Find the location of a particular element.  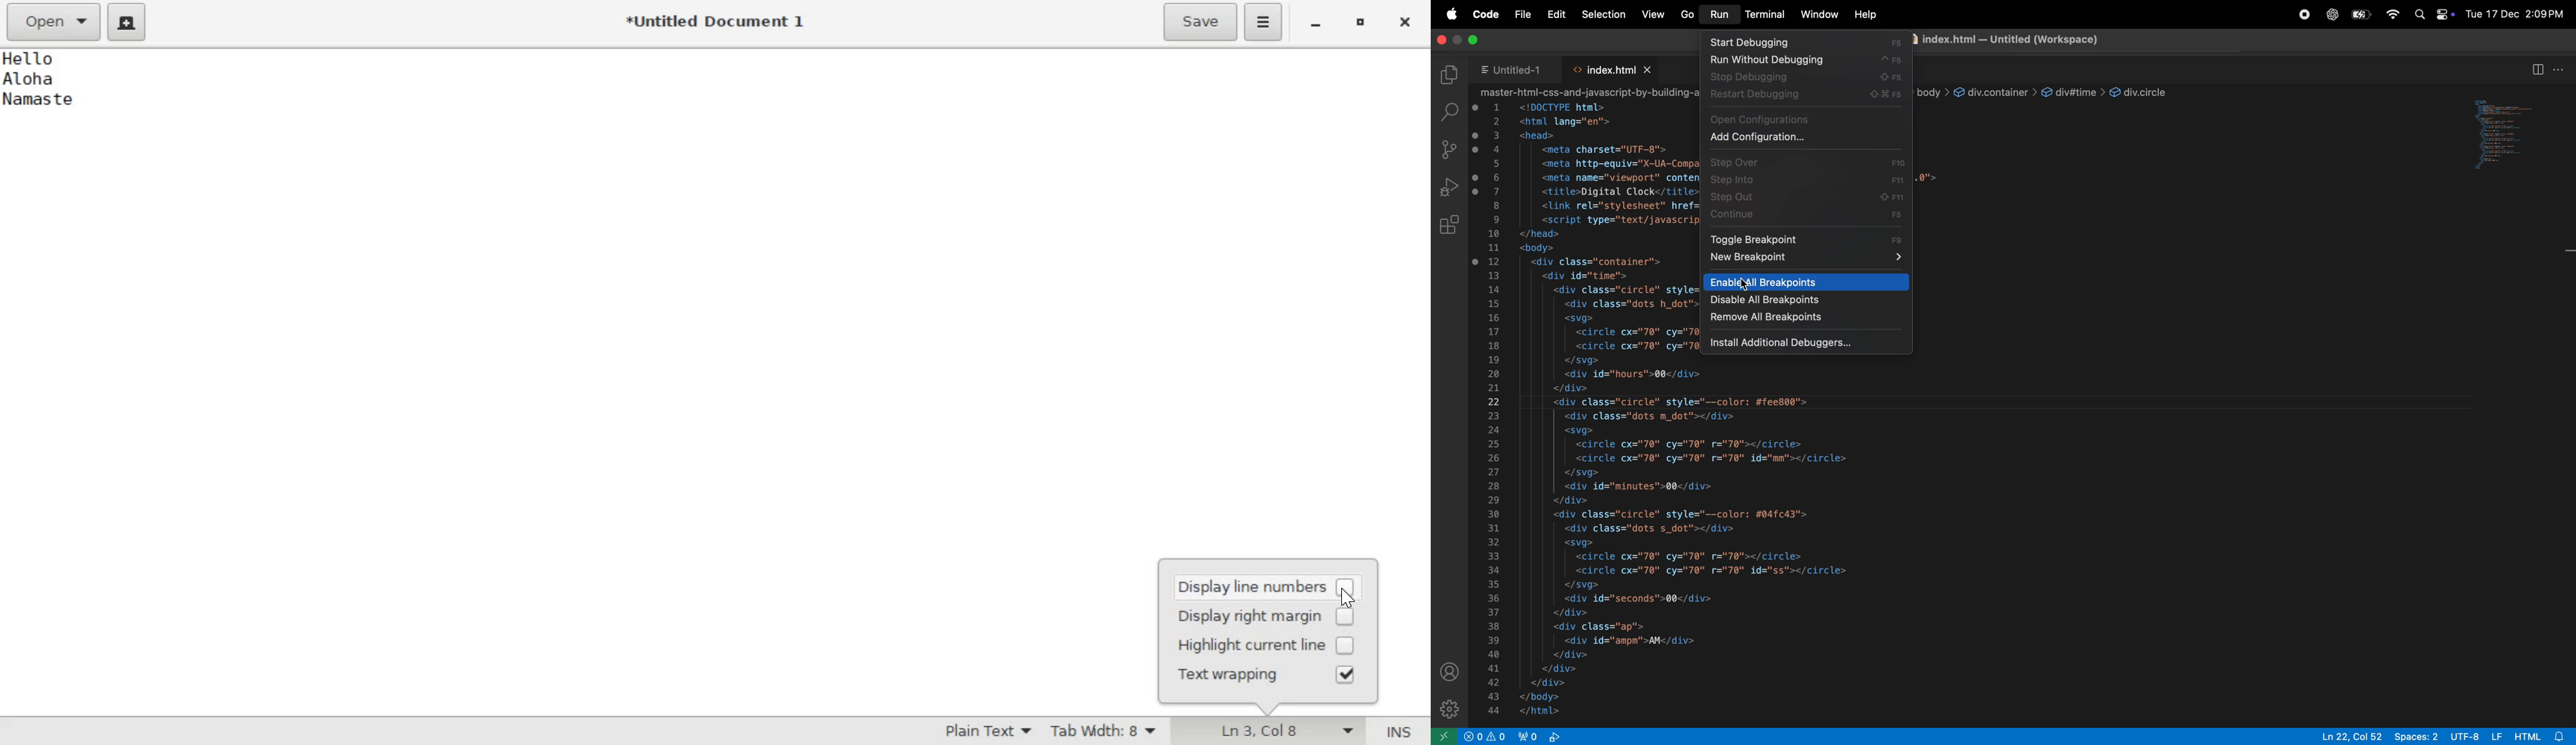

enable all breakpoints is located at coordinates (1807, 281).